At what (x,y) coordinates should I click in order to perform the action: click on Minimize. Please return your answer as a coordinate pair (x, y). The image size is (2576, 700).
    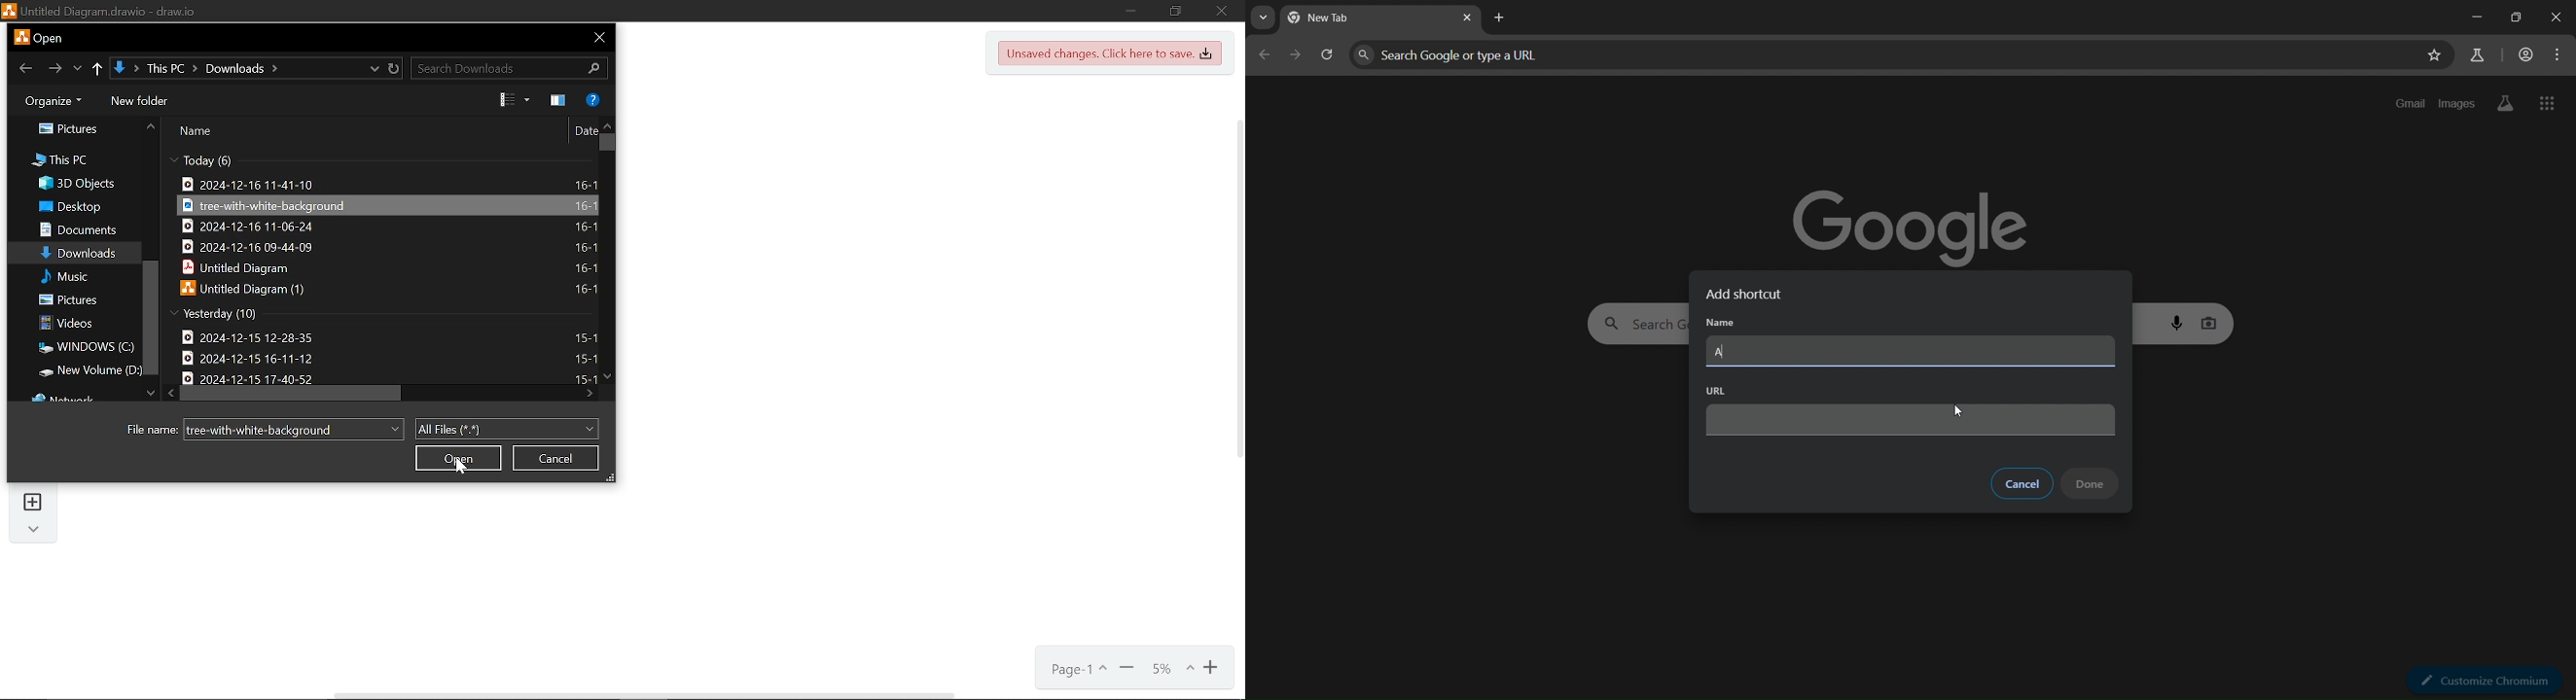
    Looking at the image, I should click on (1134, 13).